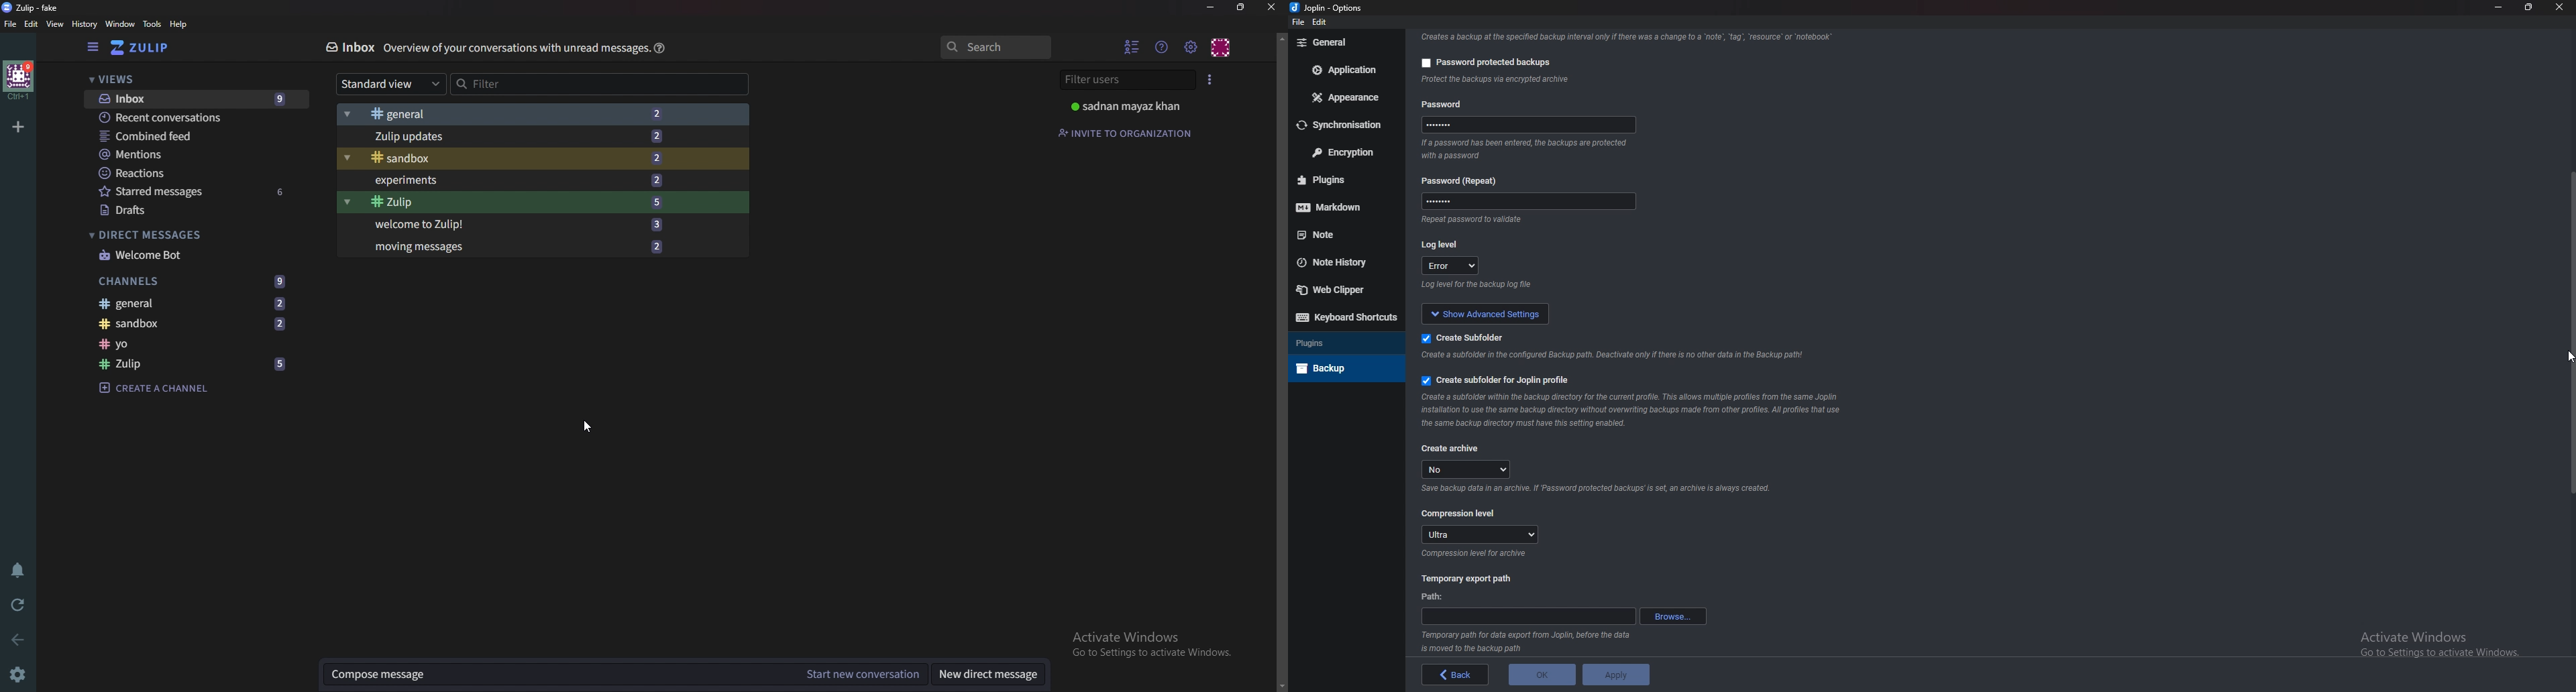  I want to click on Web clipper, so click(1338, 289).